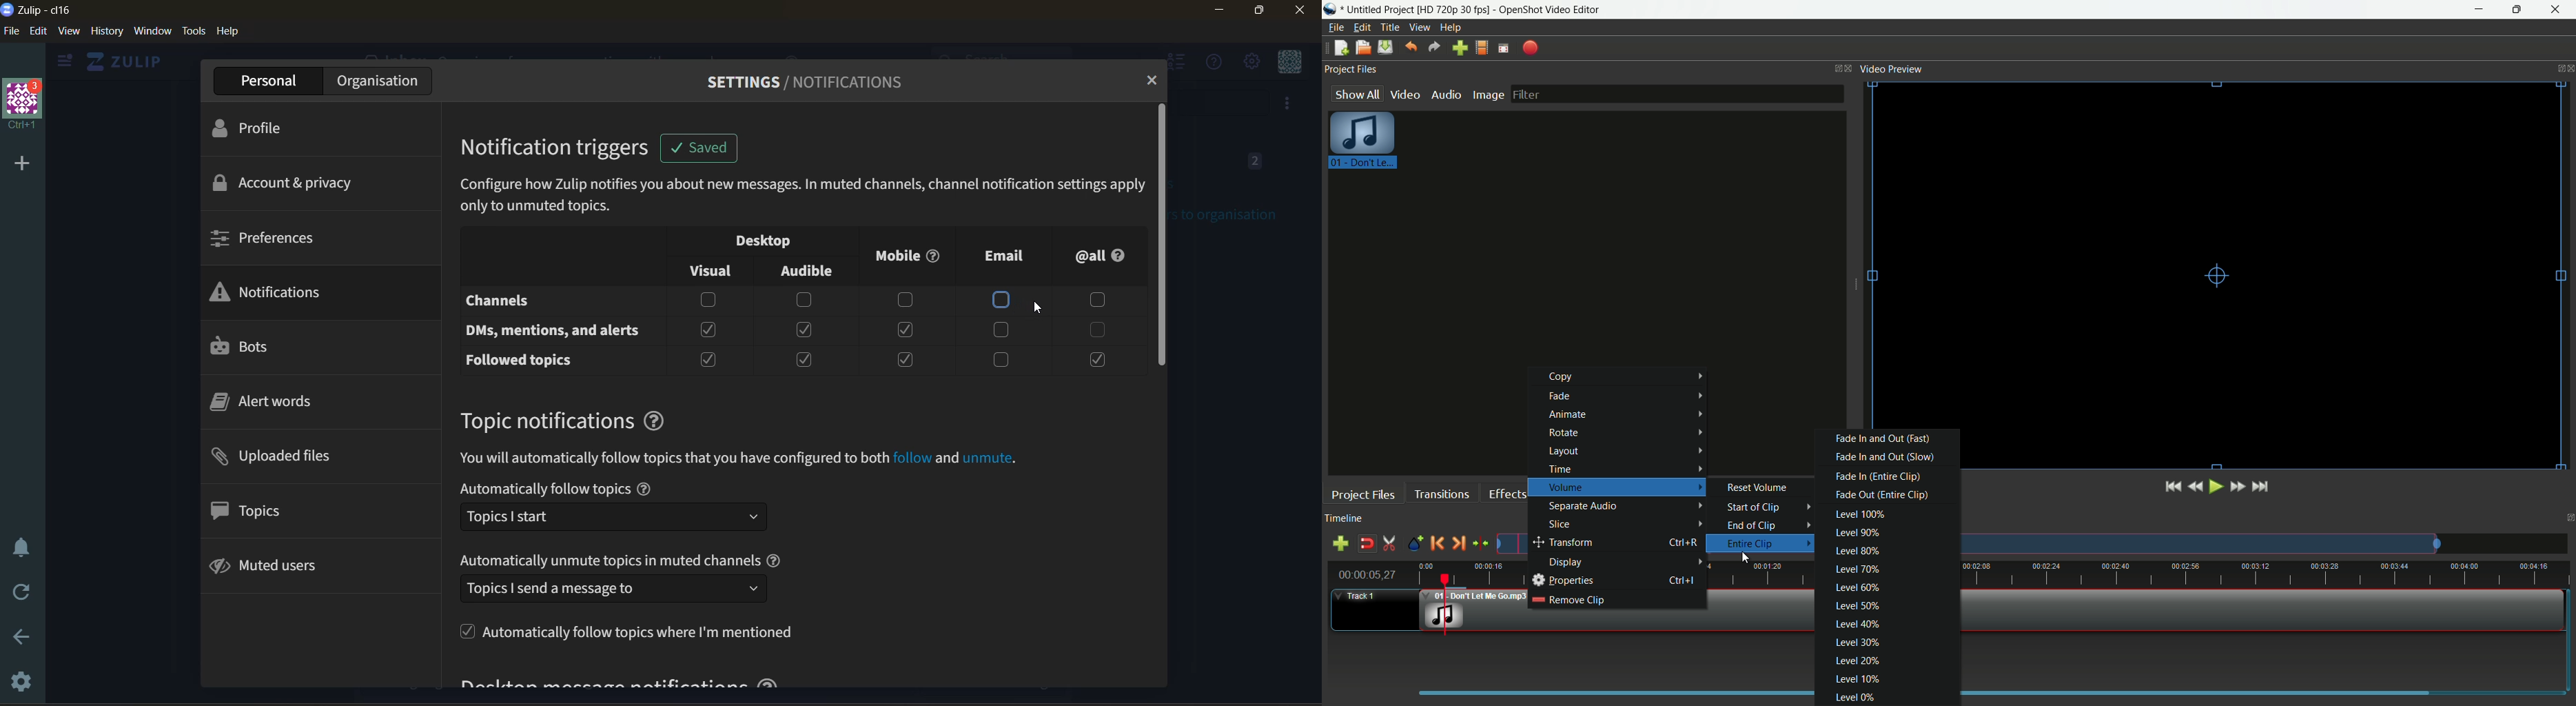 The image size is (2576, 728). I want to click on checkbox, so click(1001, 330).